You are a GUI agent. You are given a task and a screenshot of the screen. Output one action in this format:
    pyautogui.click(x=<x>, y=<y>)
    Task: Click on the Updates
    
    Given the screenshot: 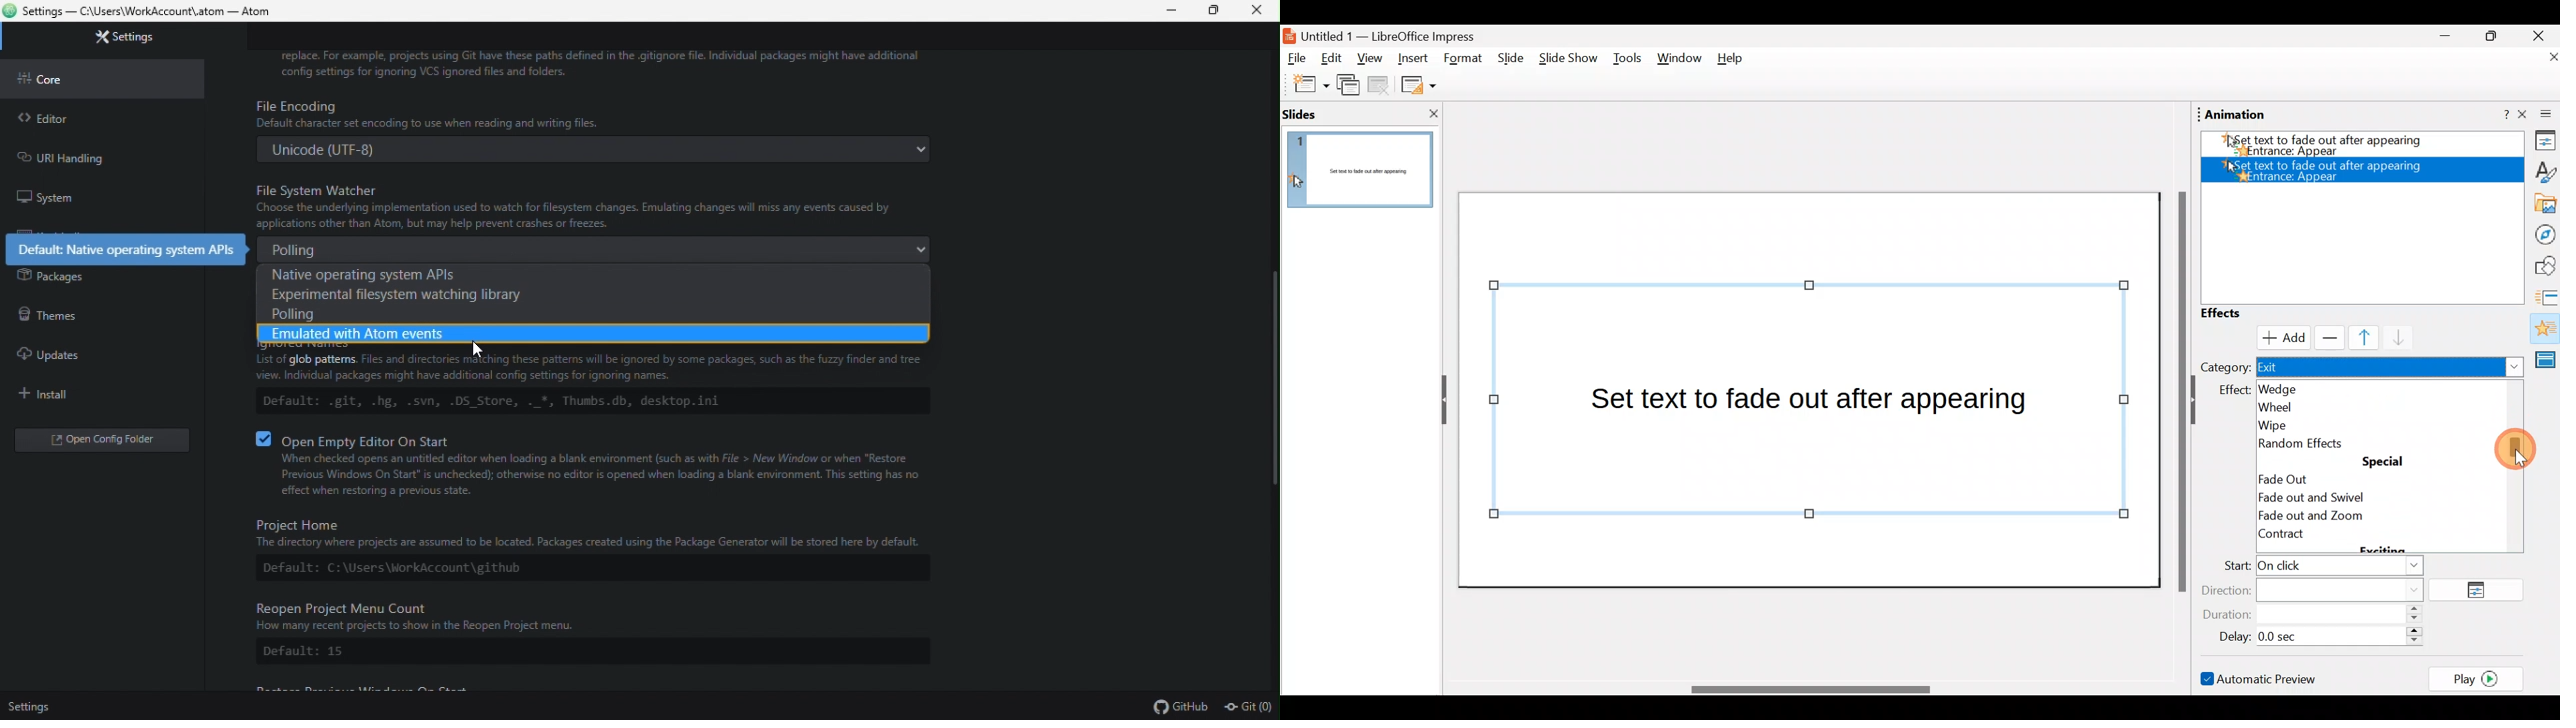 What is the action you would take?
    pyautogui.click(x=92, y=354)
    